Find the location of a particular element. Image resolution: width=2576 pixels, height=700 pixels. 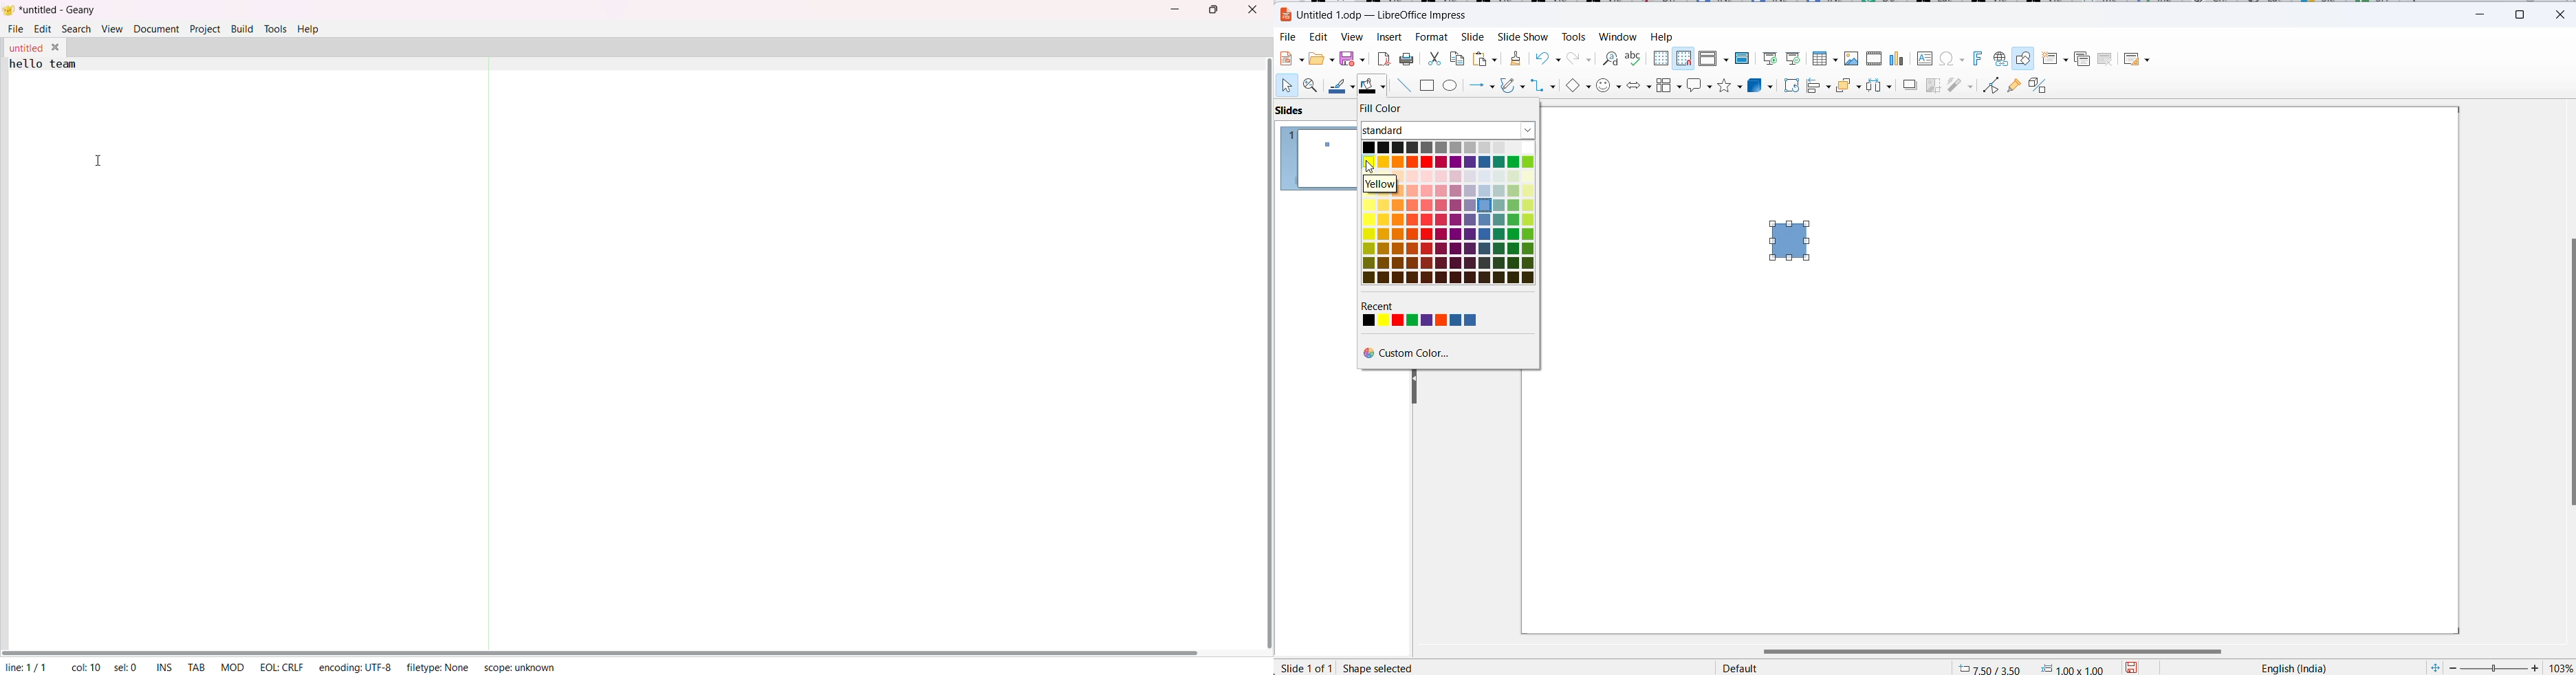

Snap to grid is located at coordinates (1684, 58).